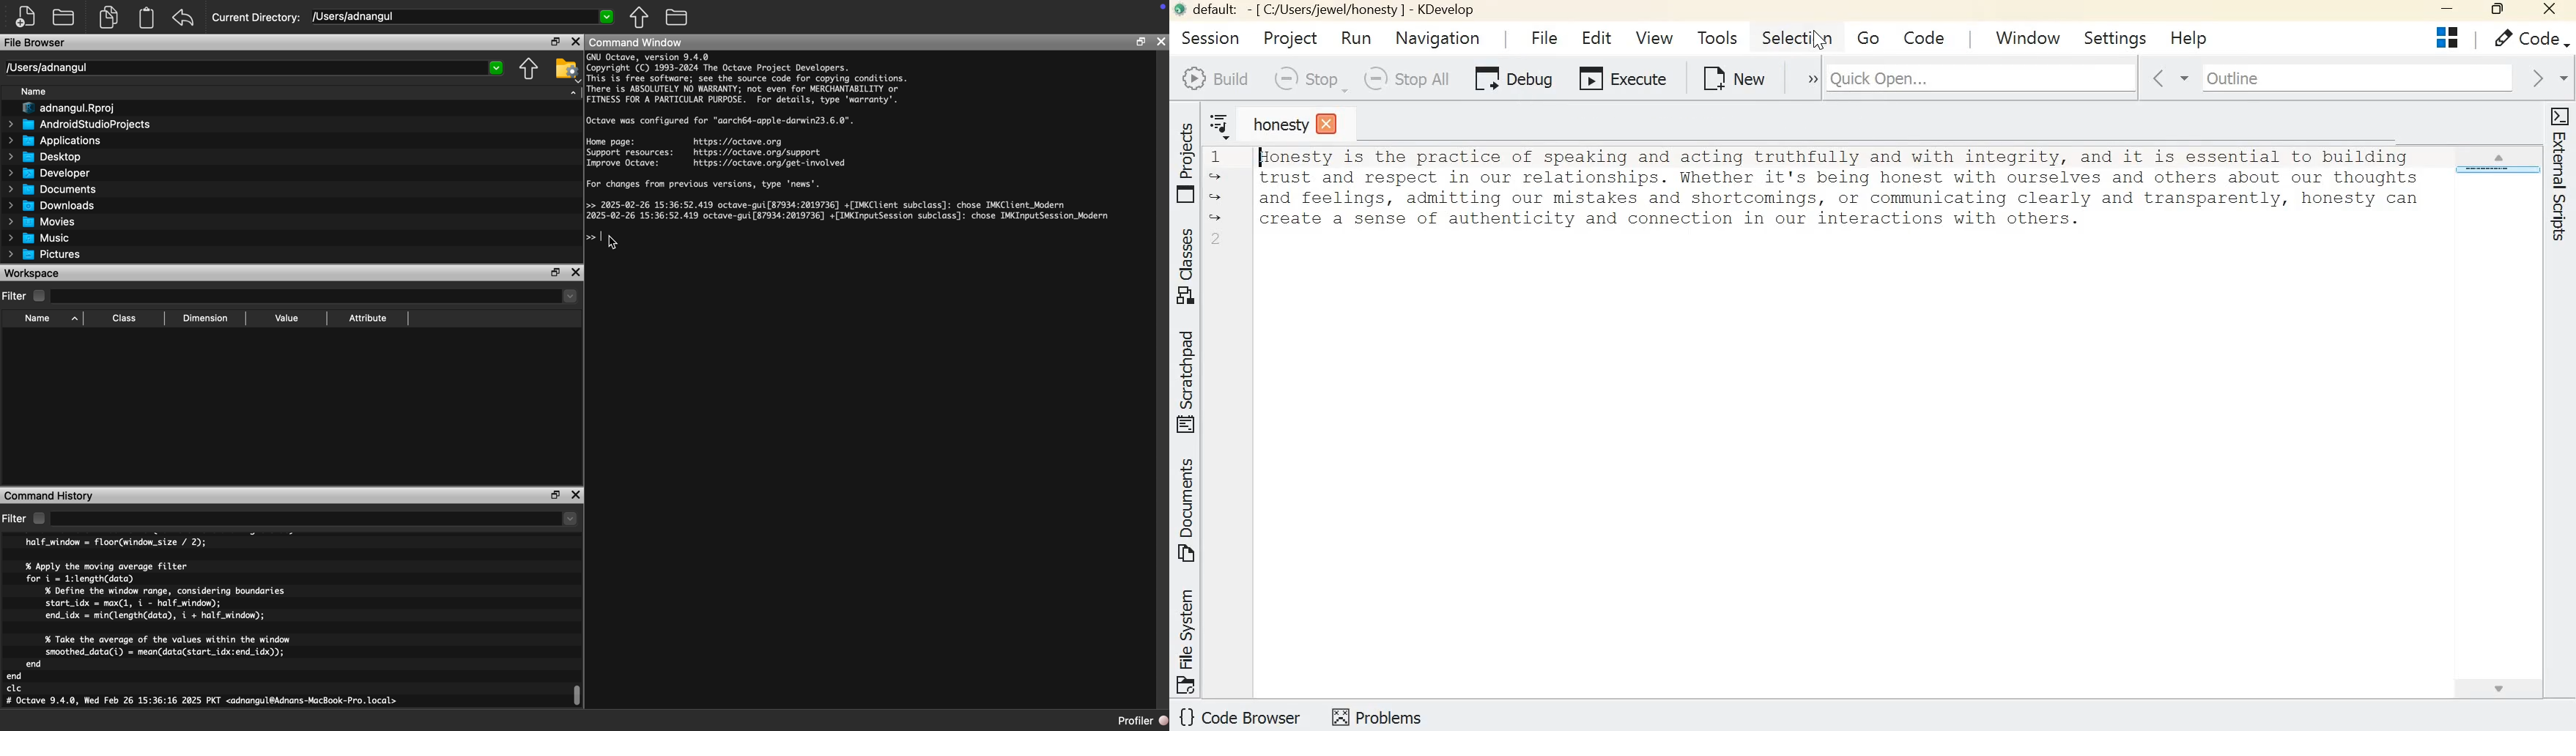 Image resolution: width=2576 pixels, height=756 pixels. Describe the element at coordinates (39, 519) in the screenshot. I see `Checkbox` at that location.